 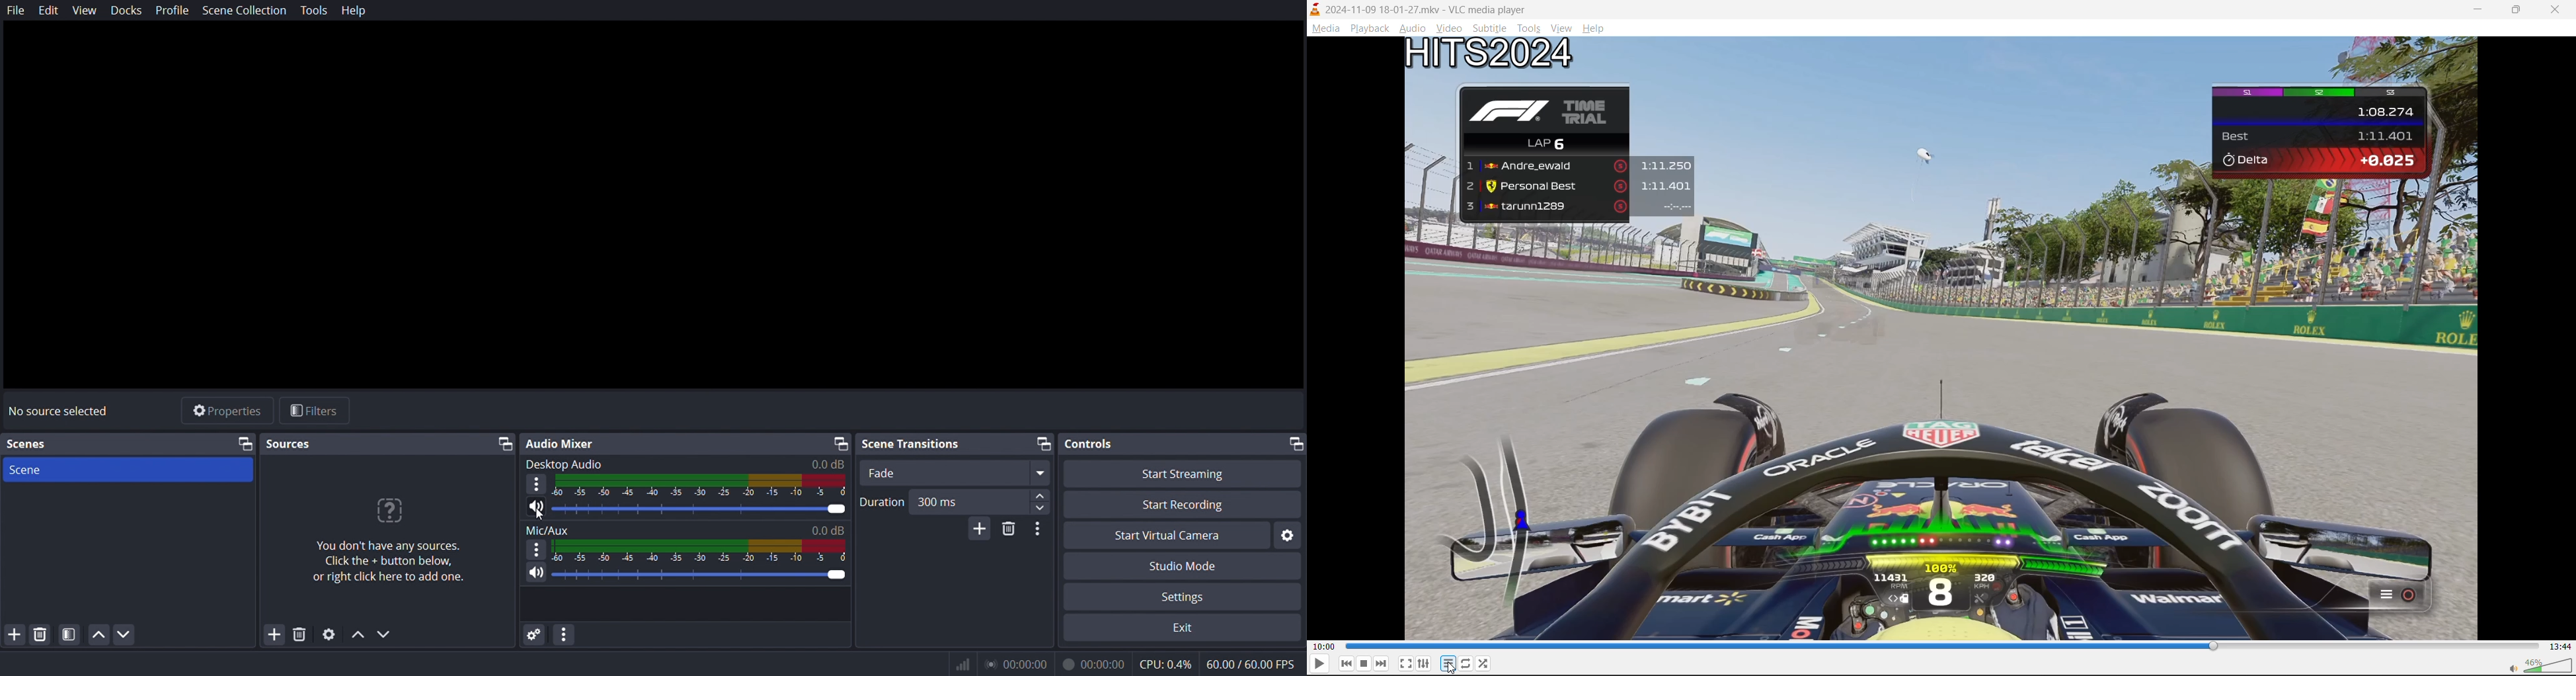 What do you see at coordinates (2517, 13) in the screenshot?
I see `maximize` at bounding box center [2517, 13].